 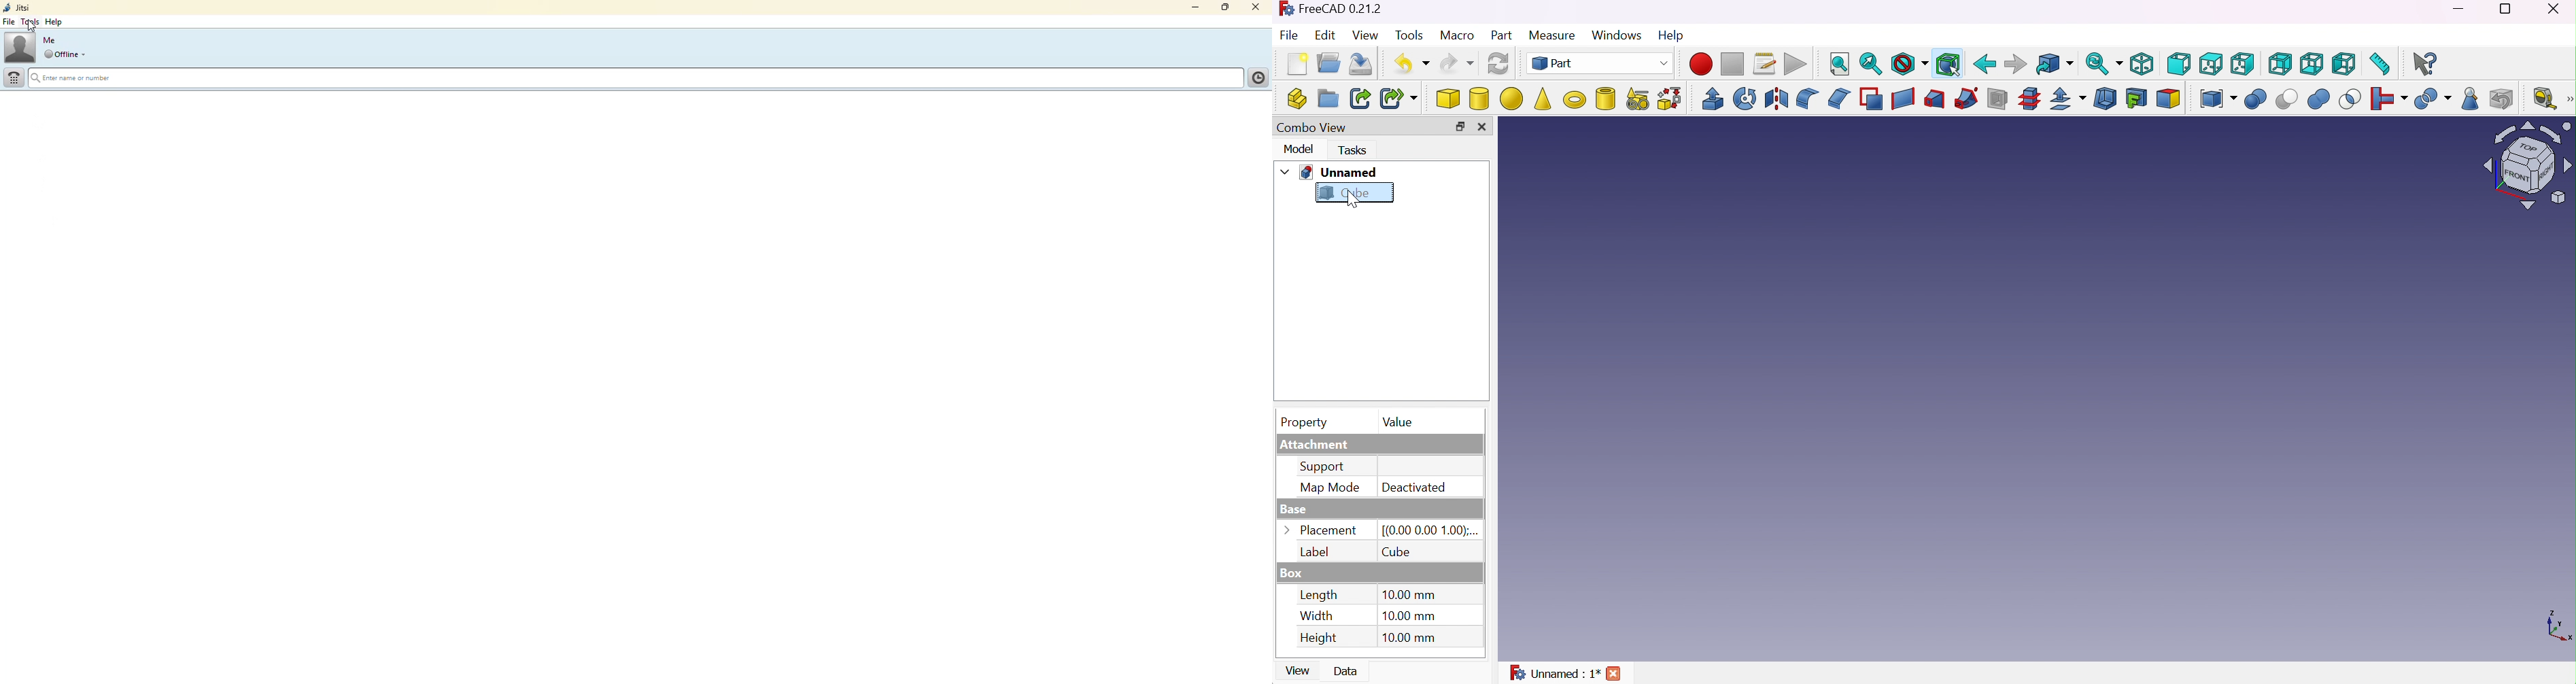 I want to click on Close, so click(x=1486, y=128).